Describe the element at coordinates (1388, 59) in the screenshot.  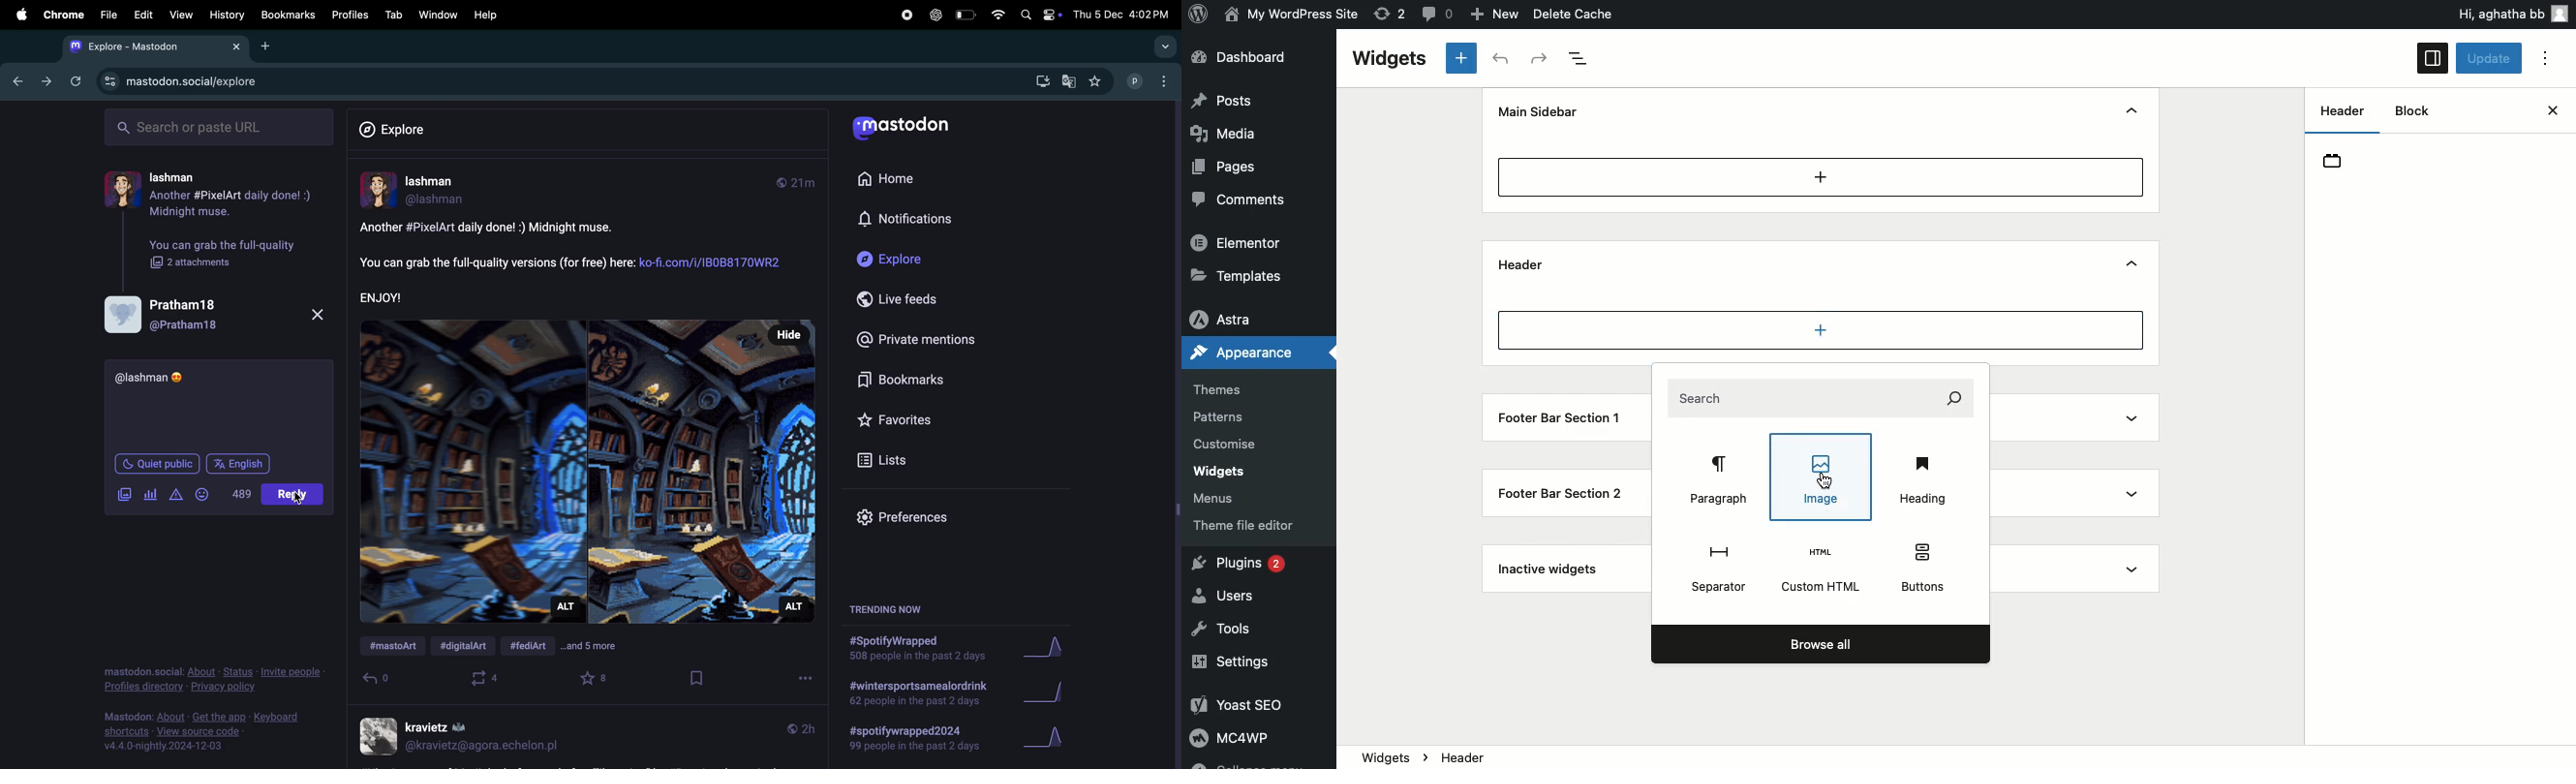
I see `Widgets` at that location.